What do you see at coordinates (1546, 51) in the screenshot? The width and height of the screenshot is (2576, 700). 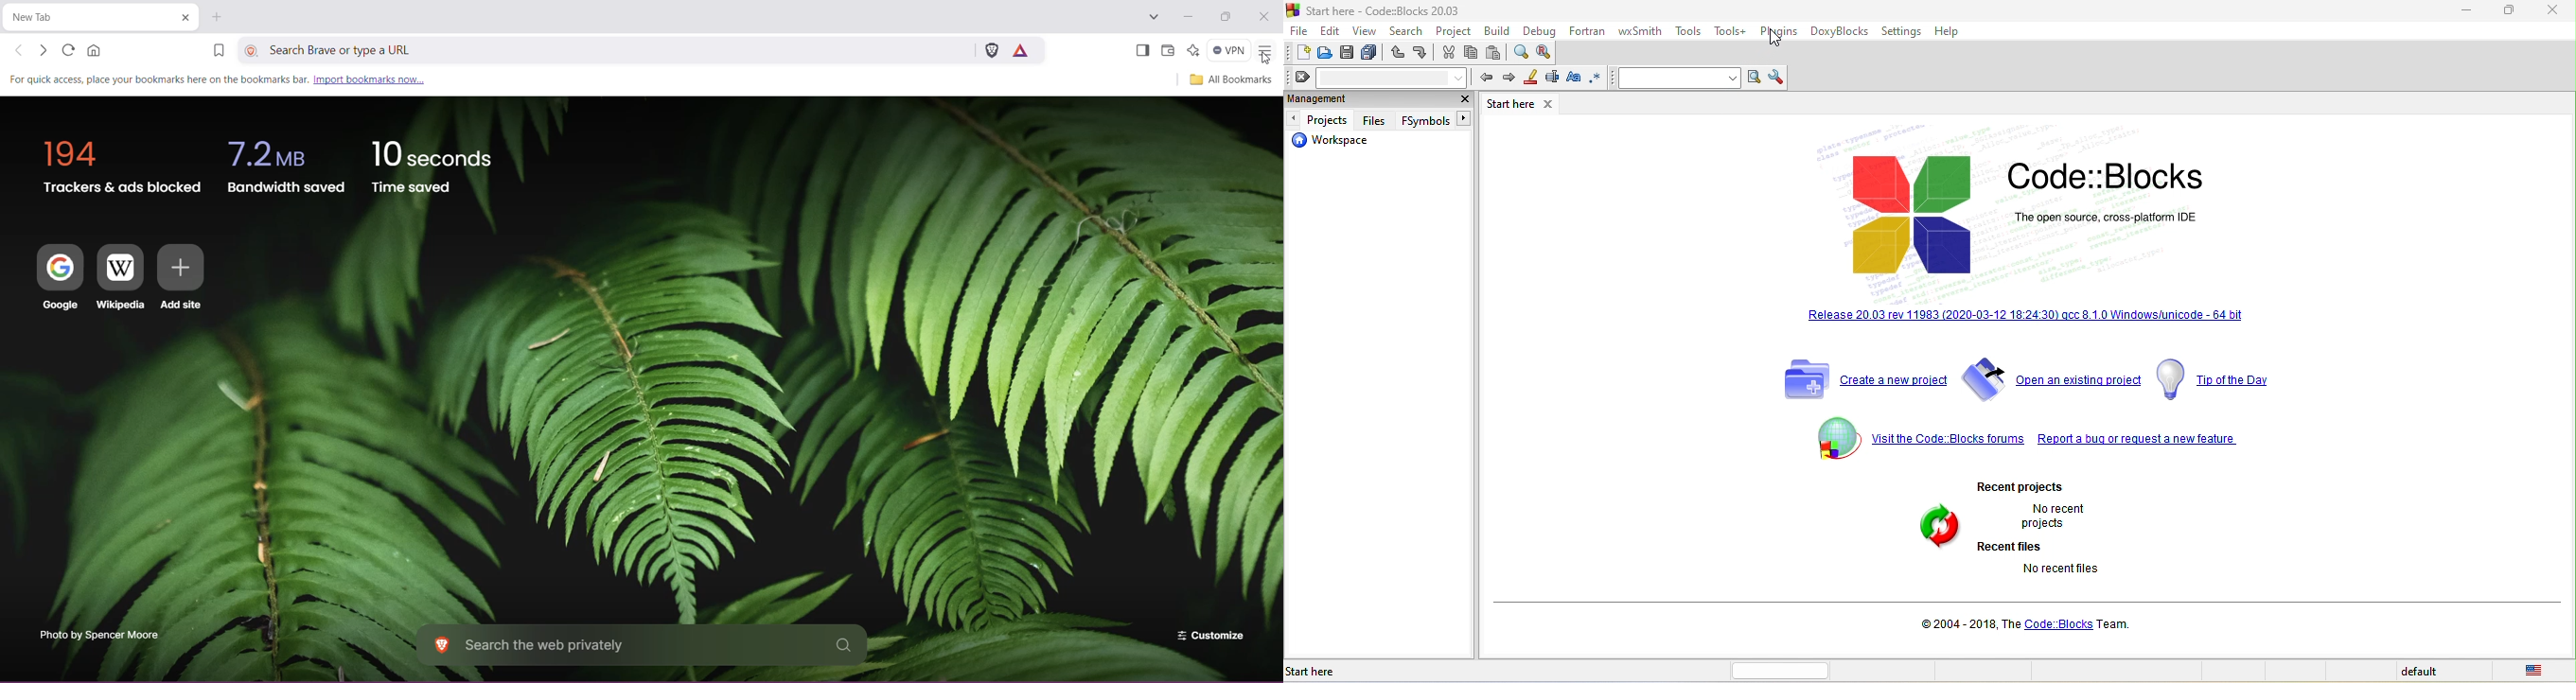 I see `replace` at bounding box center [1546, 51].